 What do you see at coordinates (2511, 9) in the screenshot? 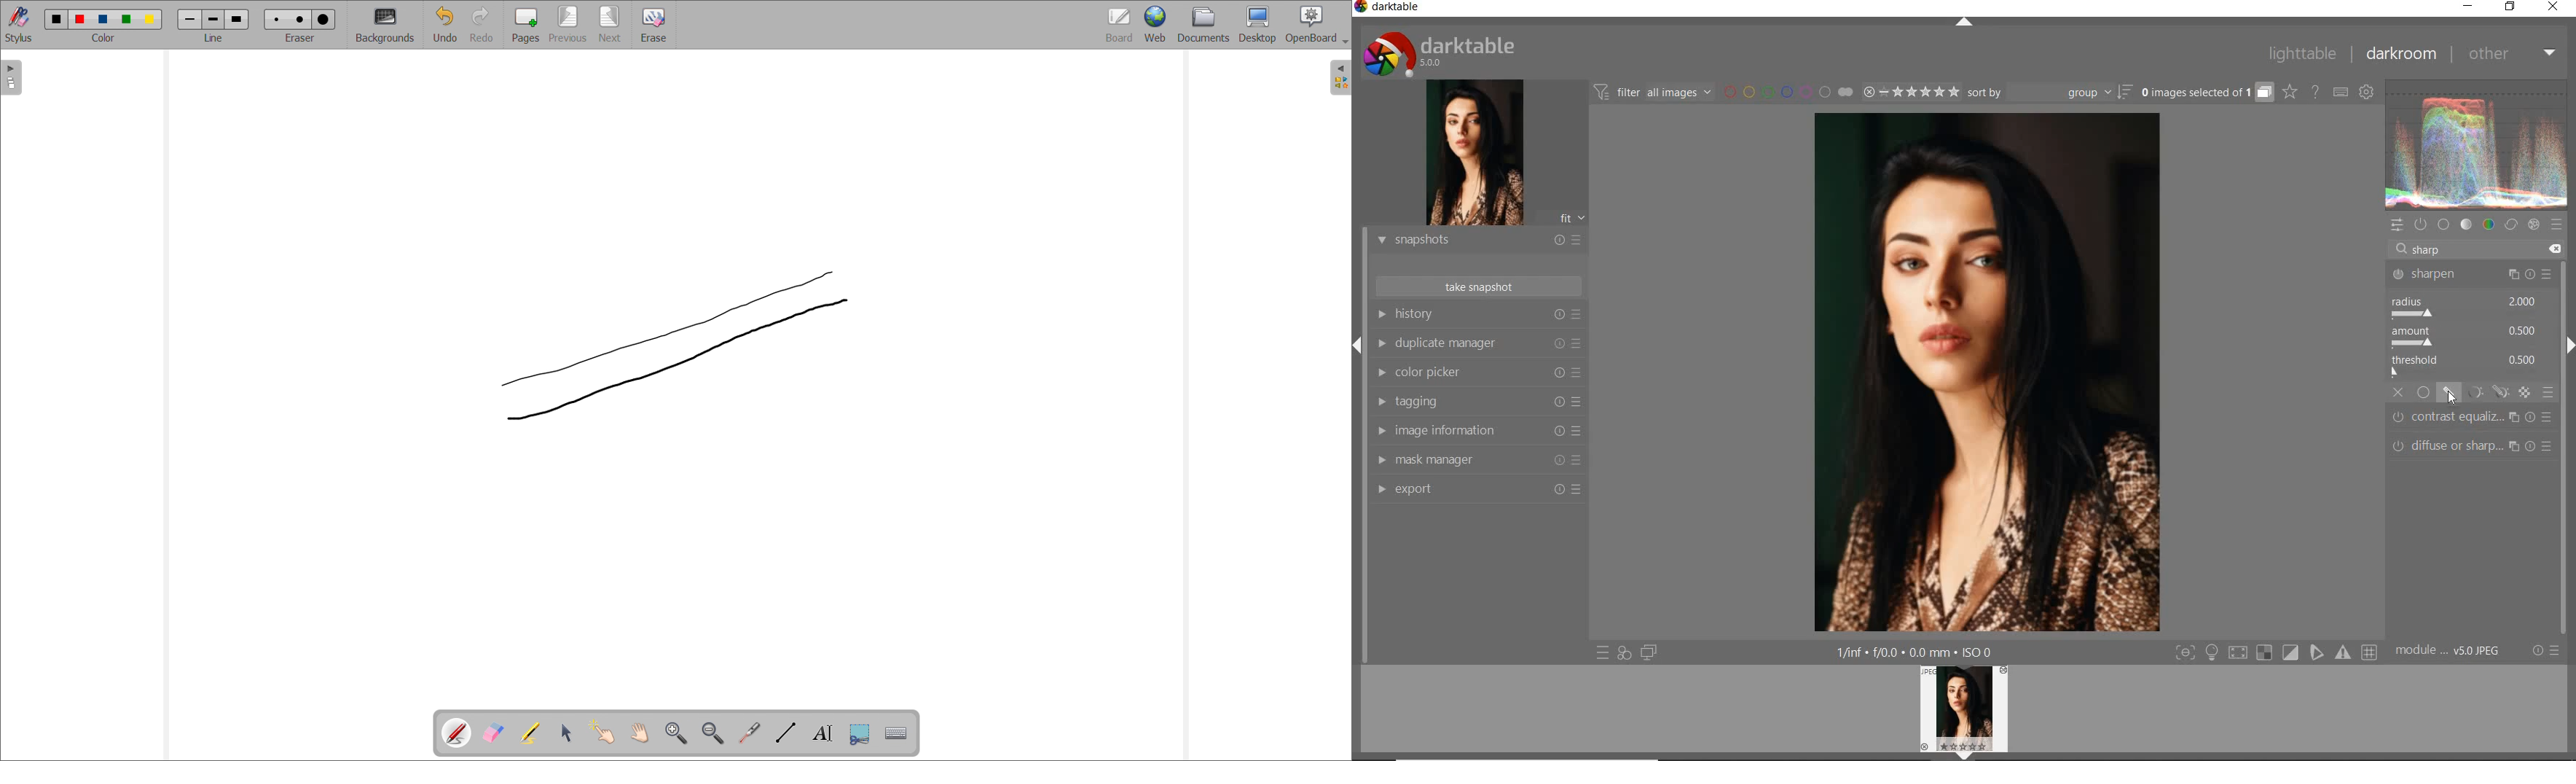
I see `restore` at bounding box center [2511, 9].